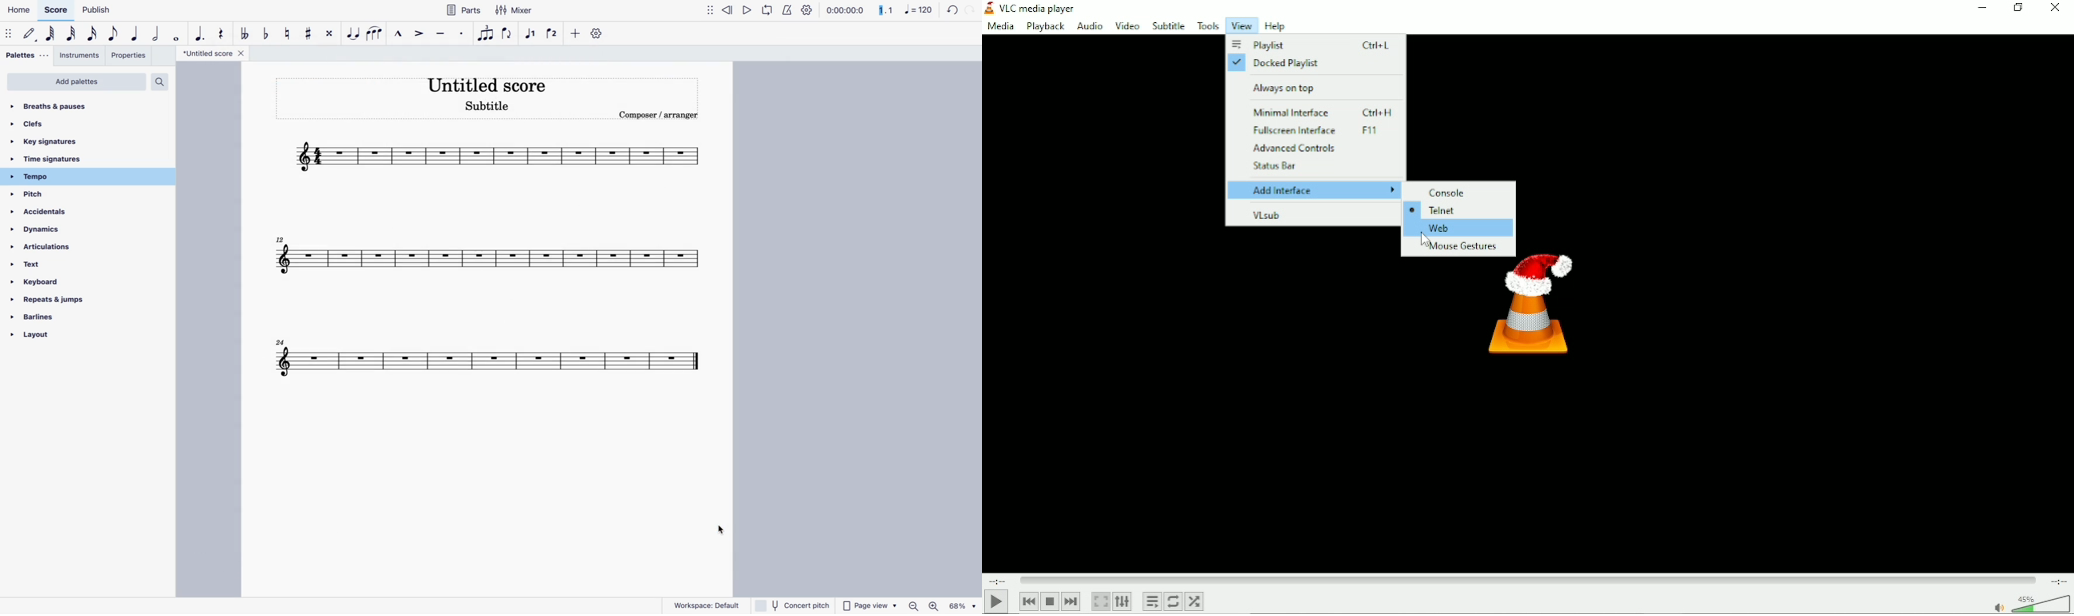 The height and width of the screenshot is (616, 2100). I want to click on Parts, so click(463, 11).